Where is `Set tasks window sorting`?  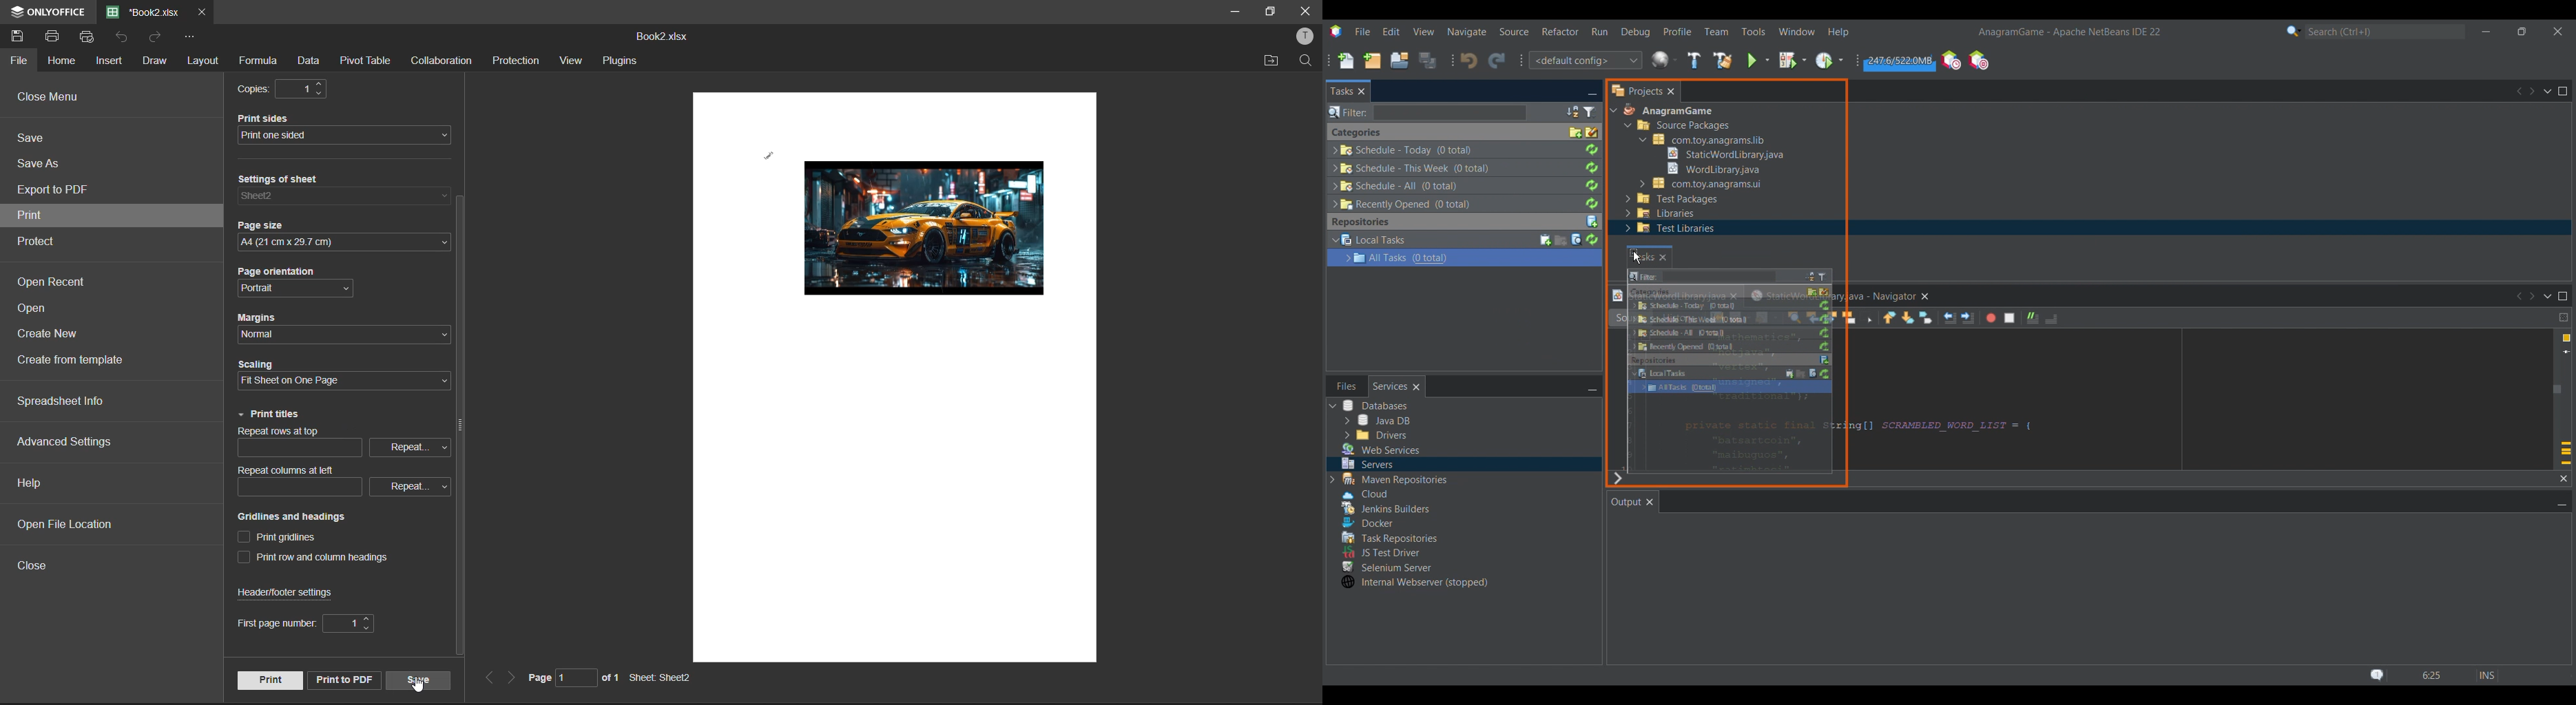
Set tasks window sorting is located at coordinates (1573, 112).